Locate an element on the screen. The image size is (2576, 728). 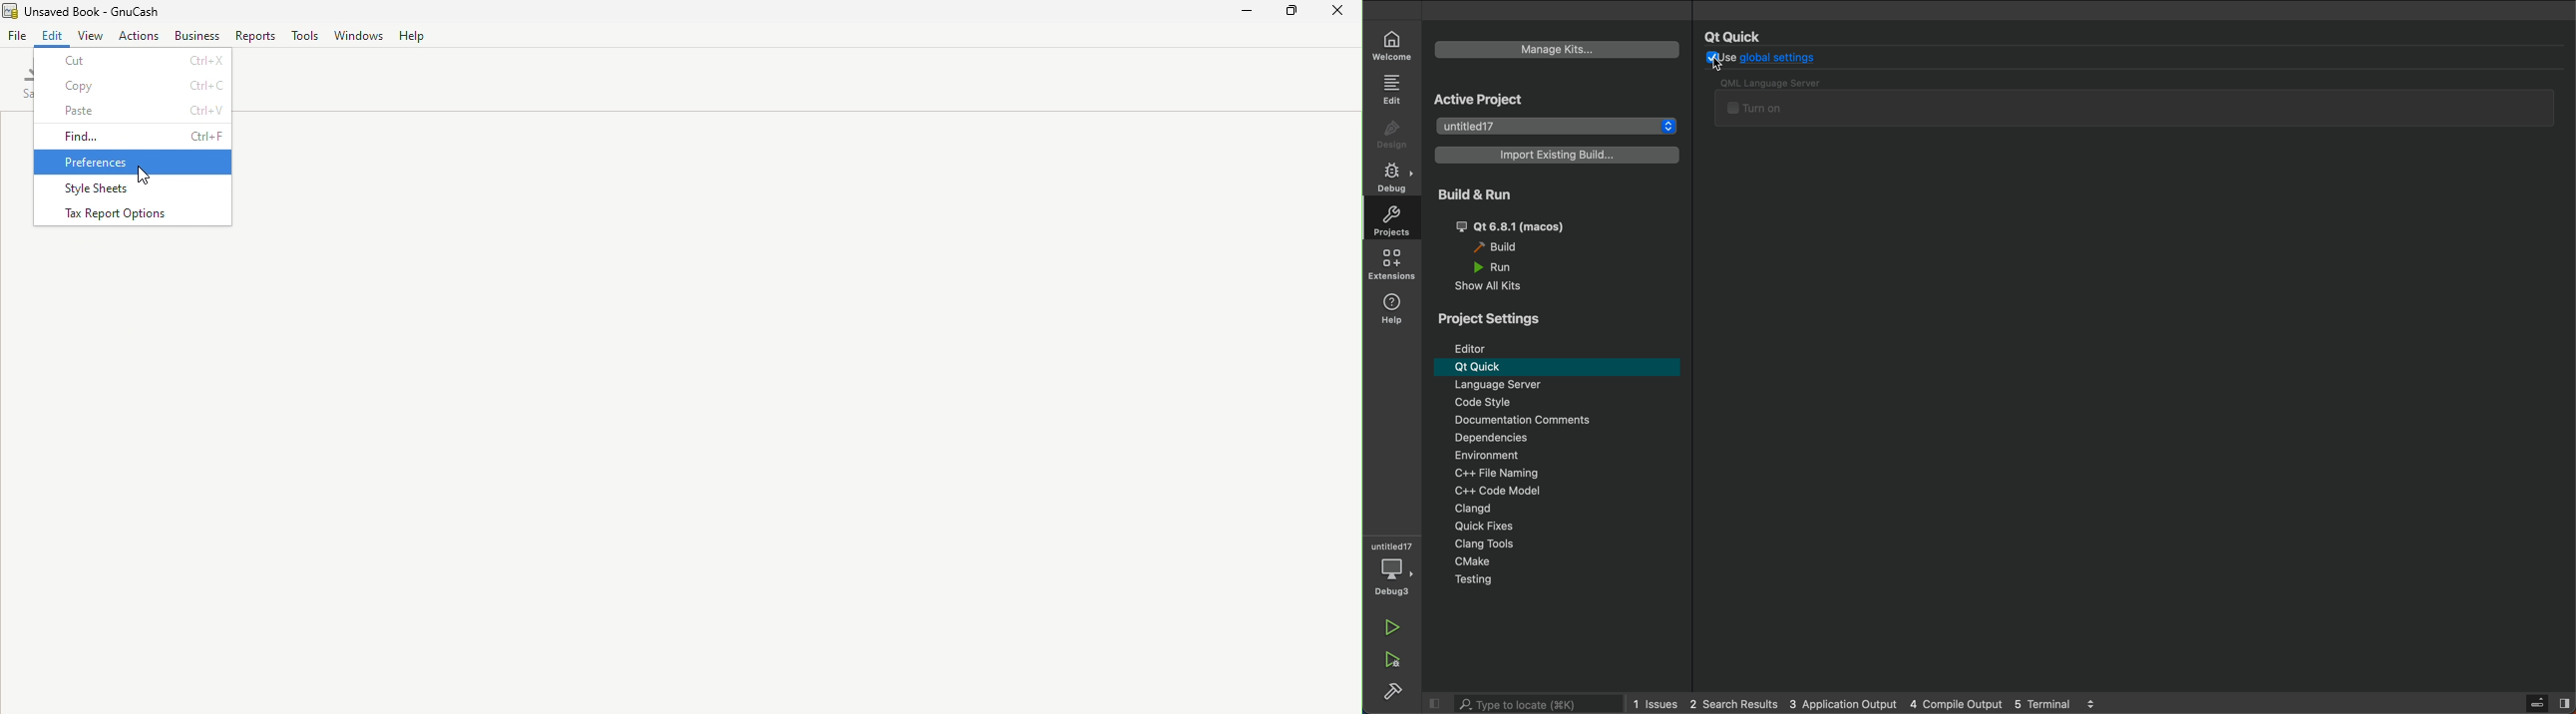
Preferences is located at coordinates (134, 162).